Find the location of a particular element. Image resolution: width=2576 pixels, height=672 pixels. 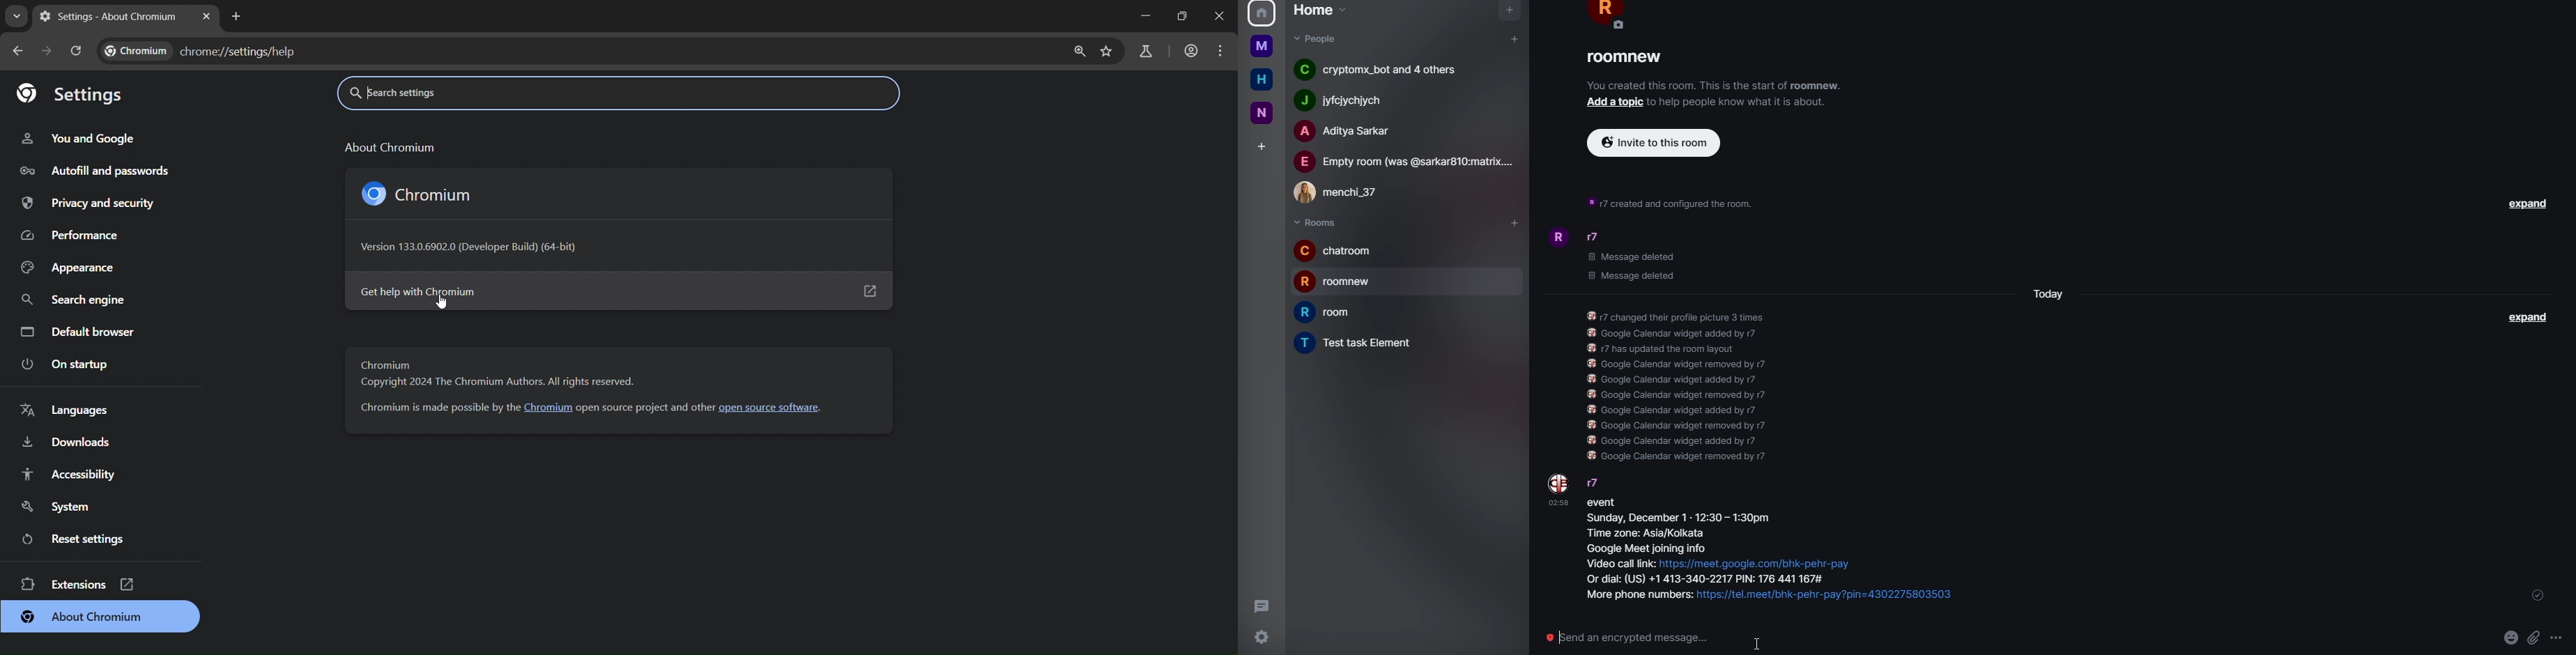

info is located at coordinates (1679, 381).